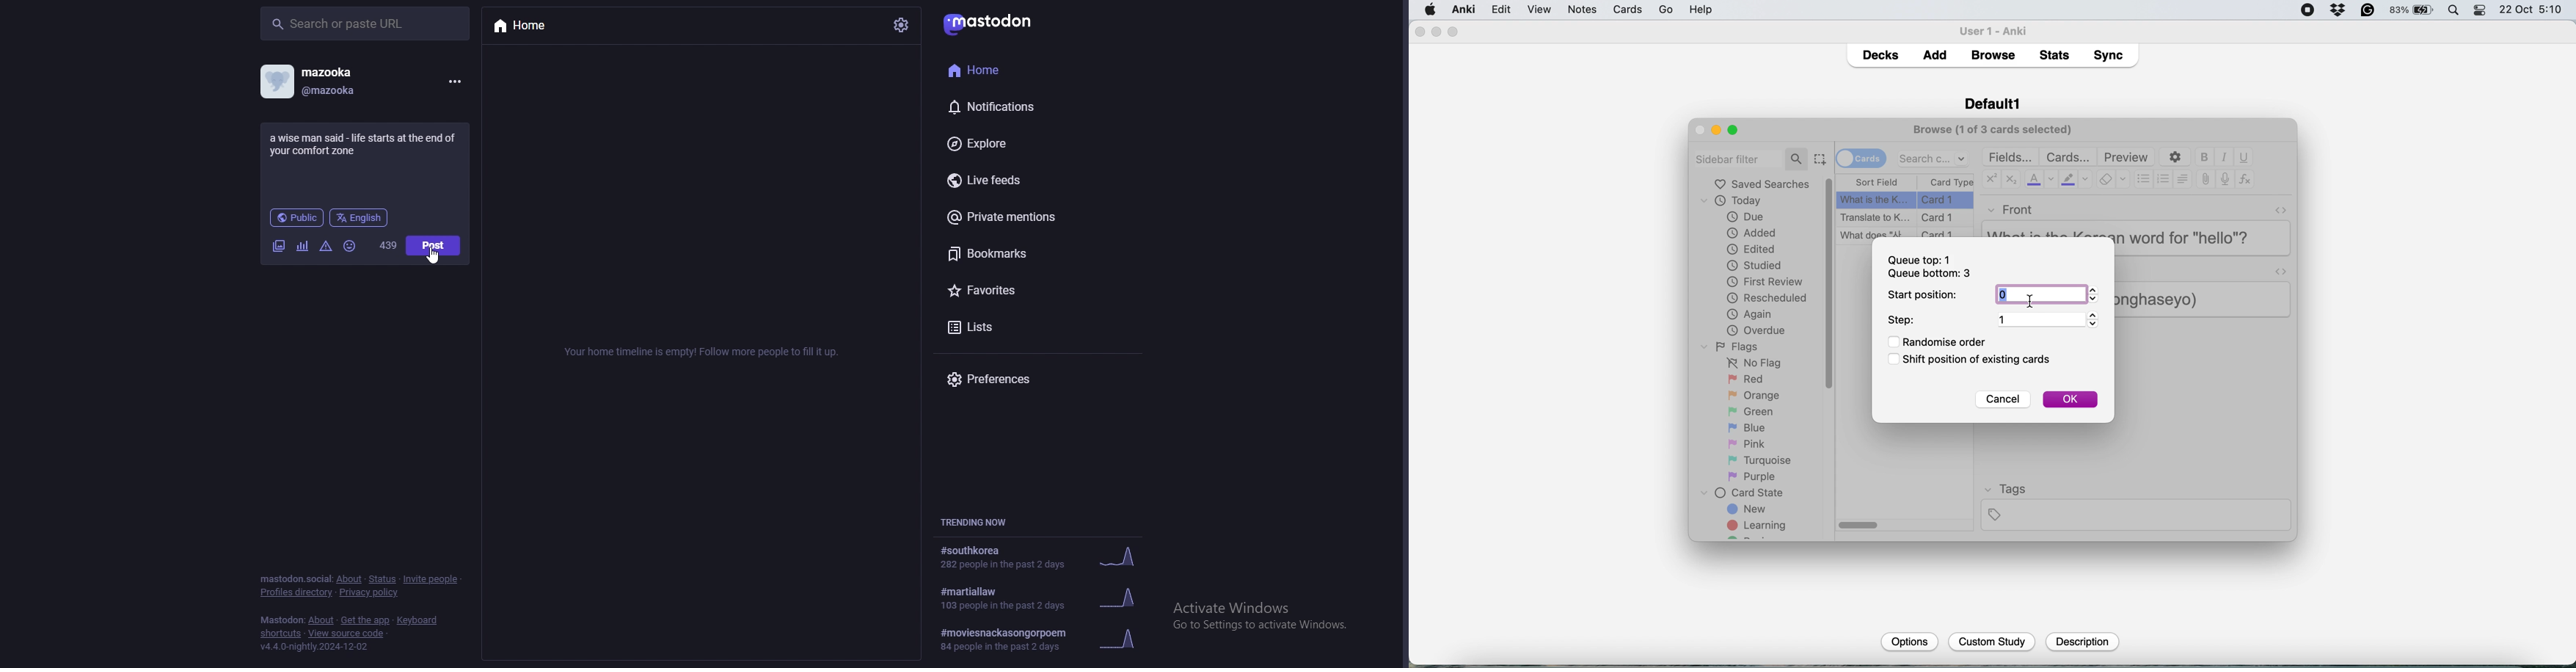 Image resolution: width=2576 pixels, height=672 pixels. What do you see at coordinates (1029, 180) in the screenshot?
I see `live feeds` at bounding box center [1029, 180].